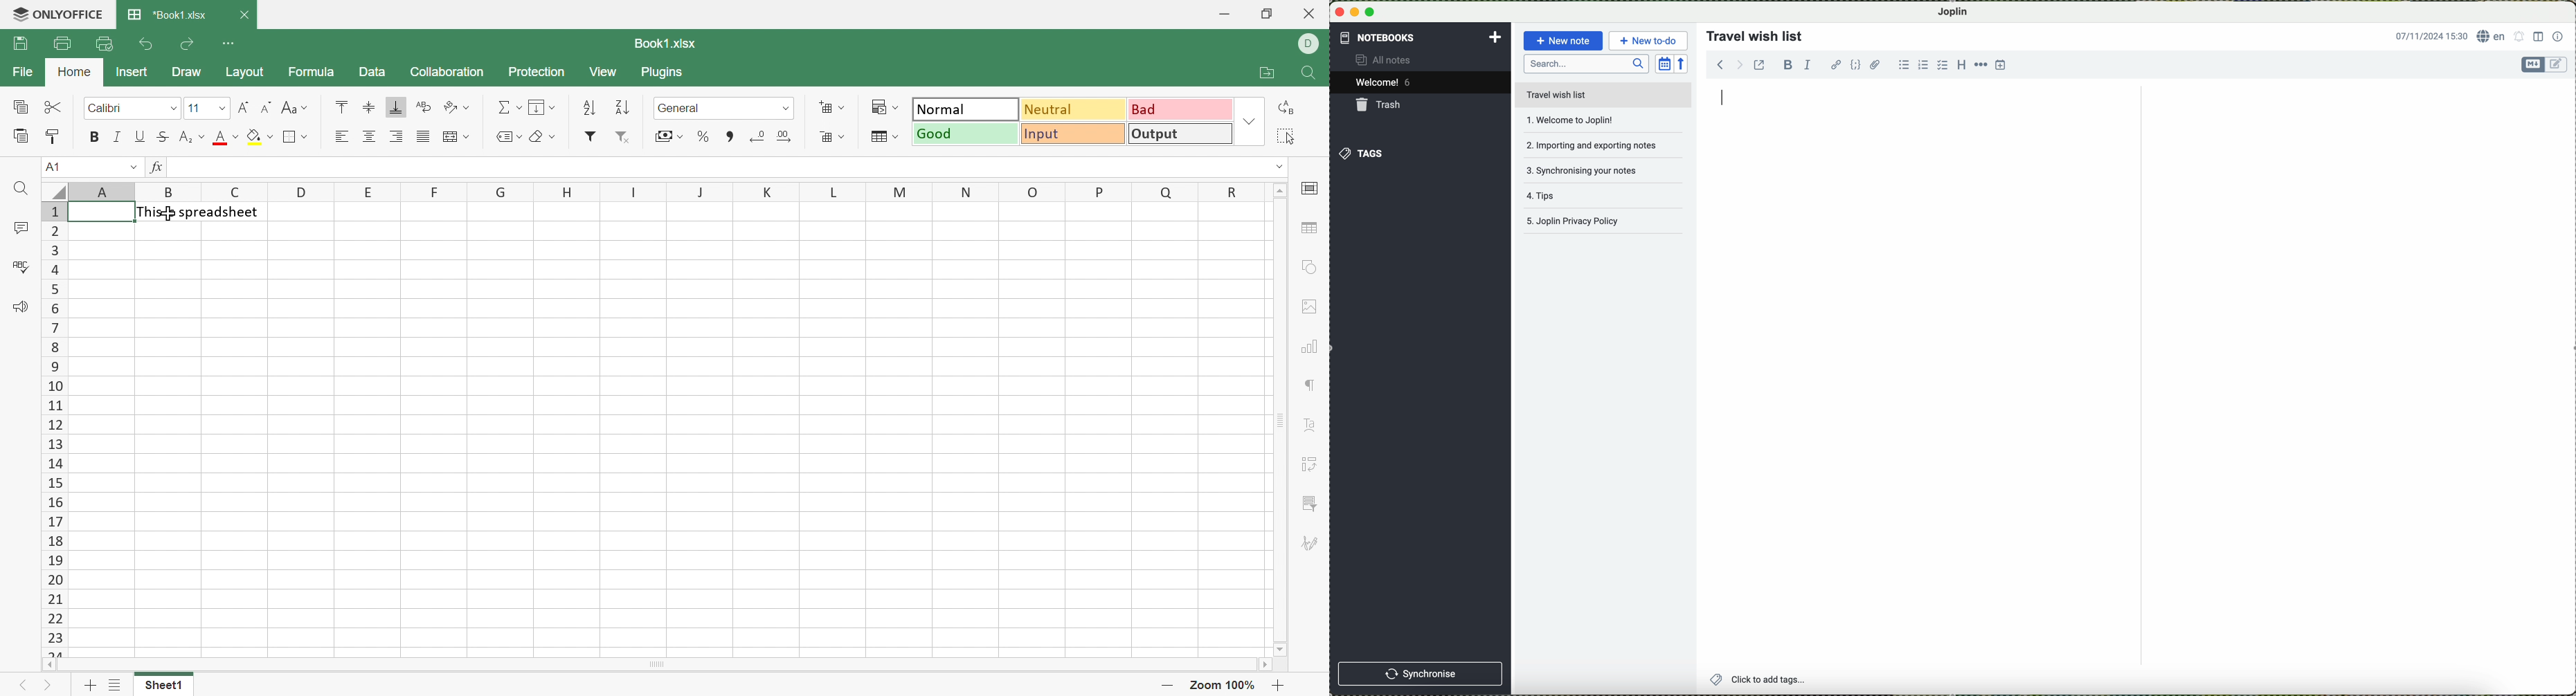 The height and width of the screenshot is (700, 2576). I want to click on new to-do, so click(1648, 39).